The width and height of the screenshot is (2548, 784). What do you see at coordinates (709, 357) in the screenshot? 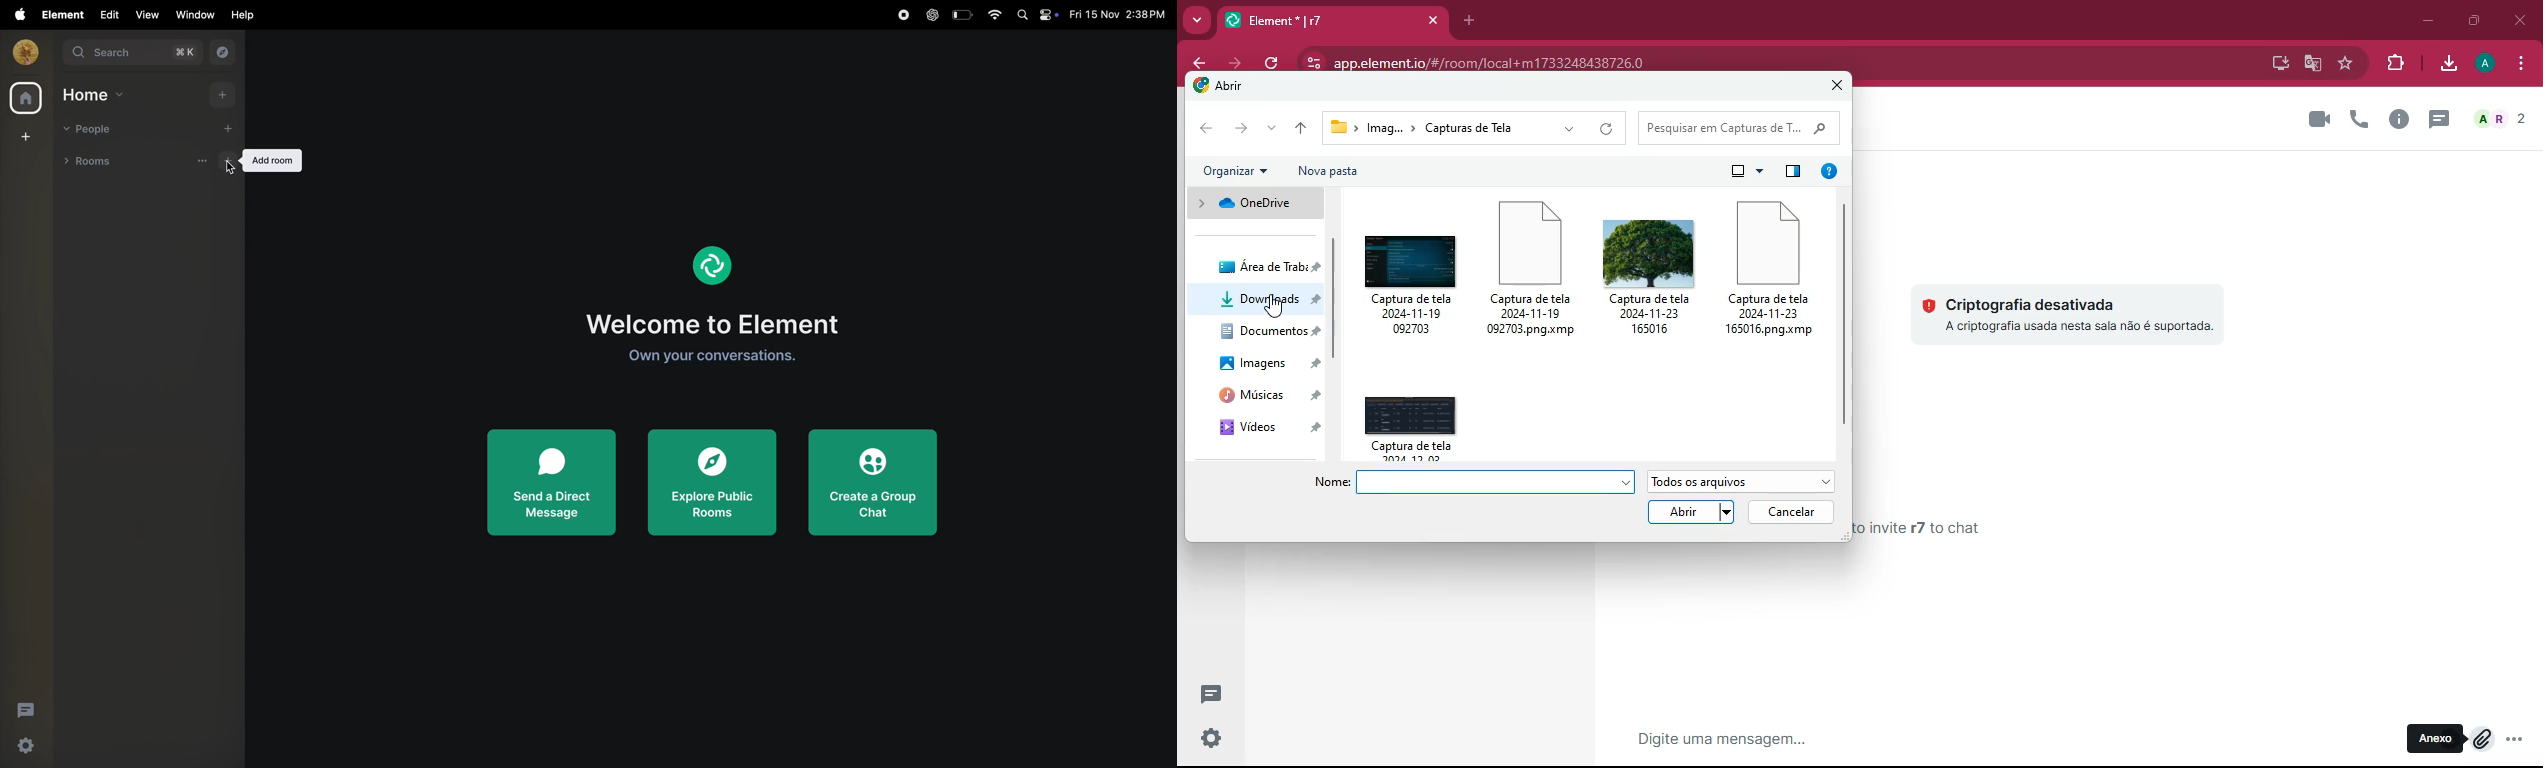
I see `Own your conversations.` at bounding box center [709, 357].